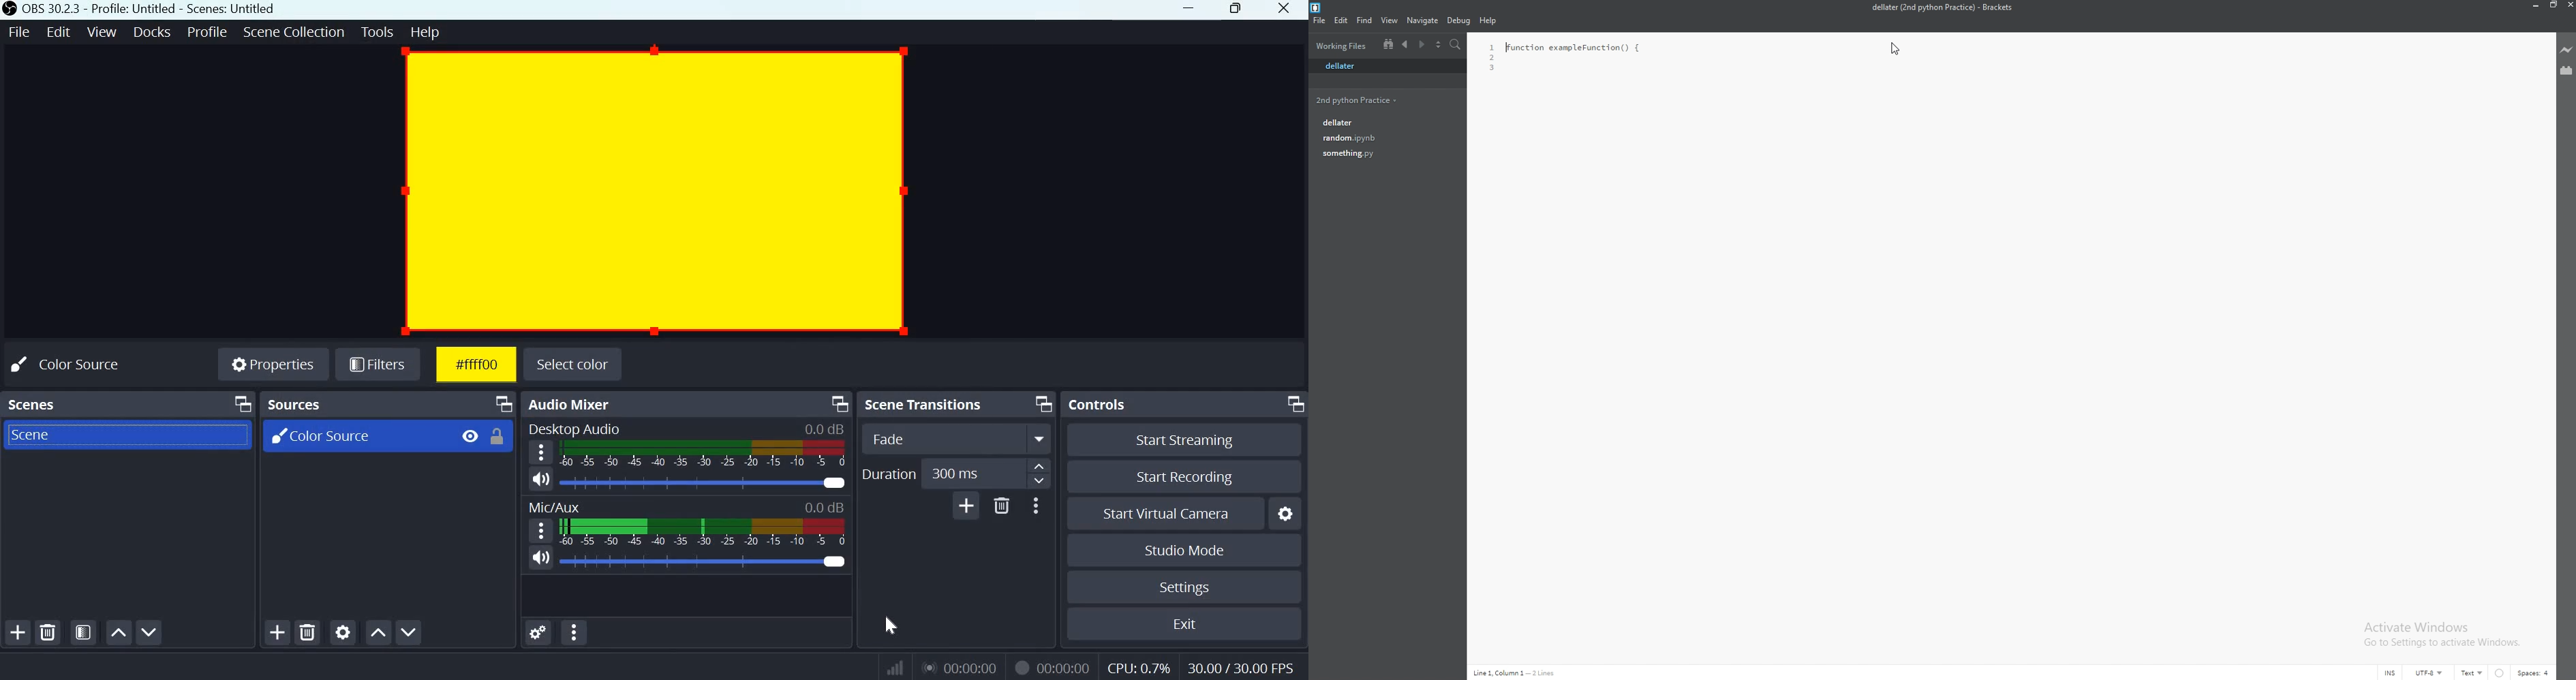 Image resolution: width=2576 pixels, height=700 pixels. What do you see at coordinates (541, 478) in the screenshot?
I see `Speaker icon` at bounding box center [541, 478].